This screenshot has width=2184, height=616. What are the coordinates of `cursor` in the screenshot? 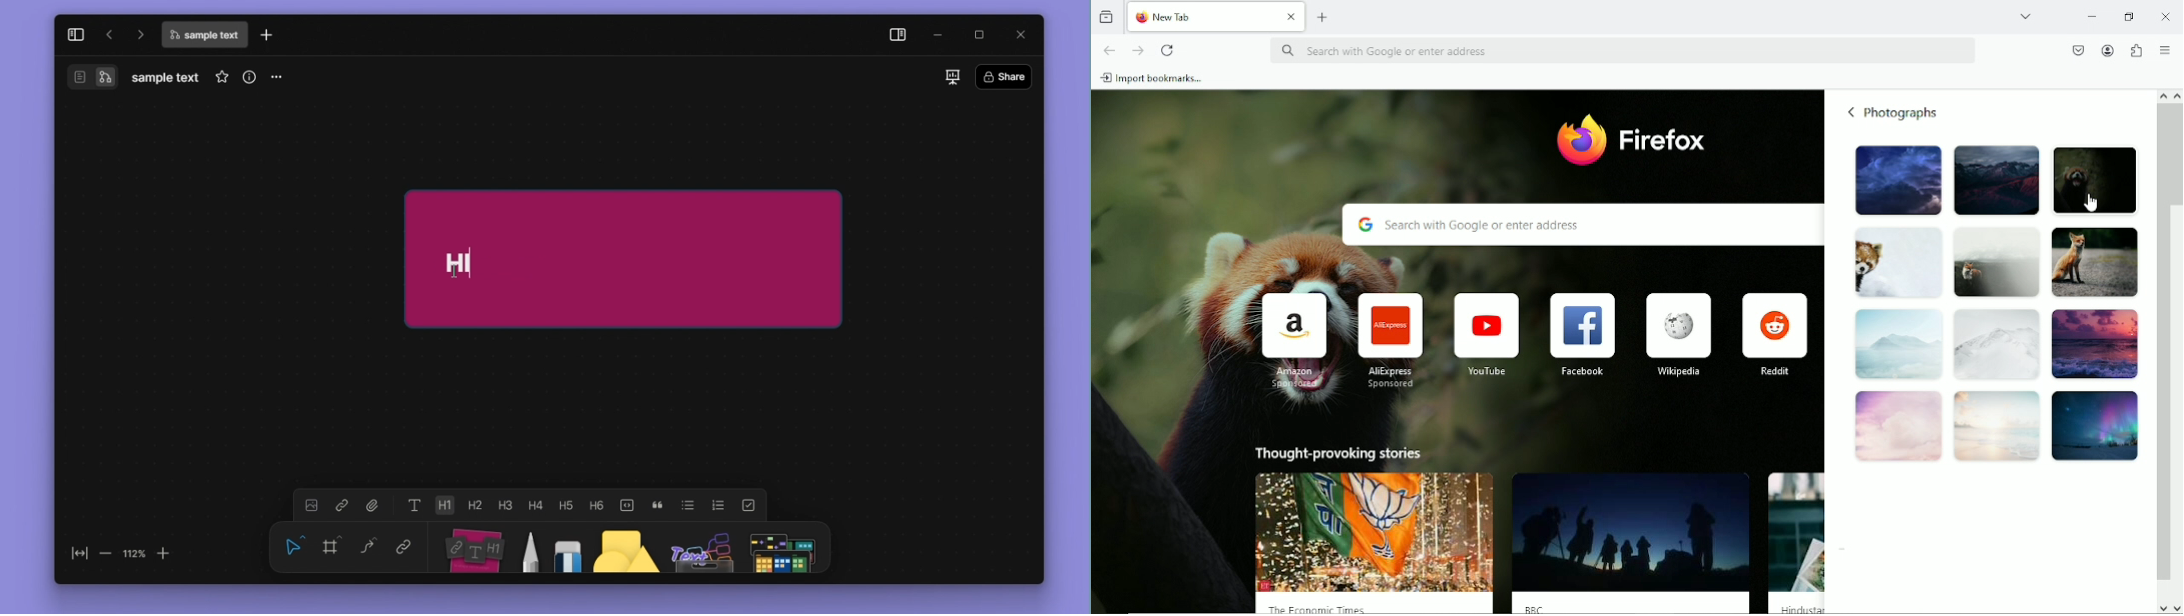 It's located at (455, 271).